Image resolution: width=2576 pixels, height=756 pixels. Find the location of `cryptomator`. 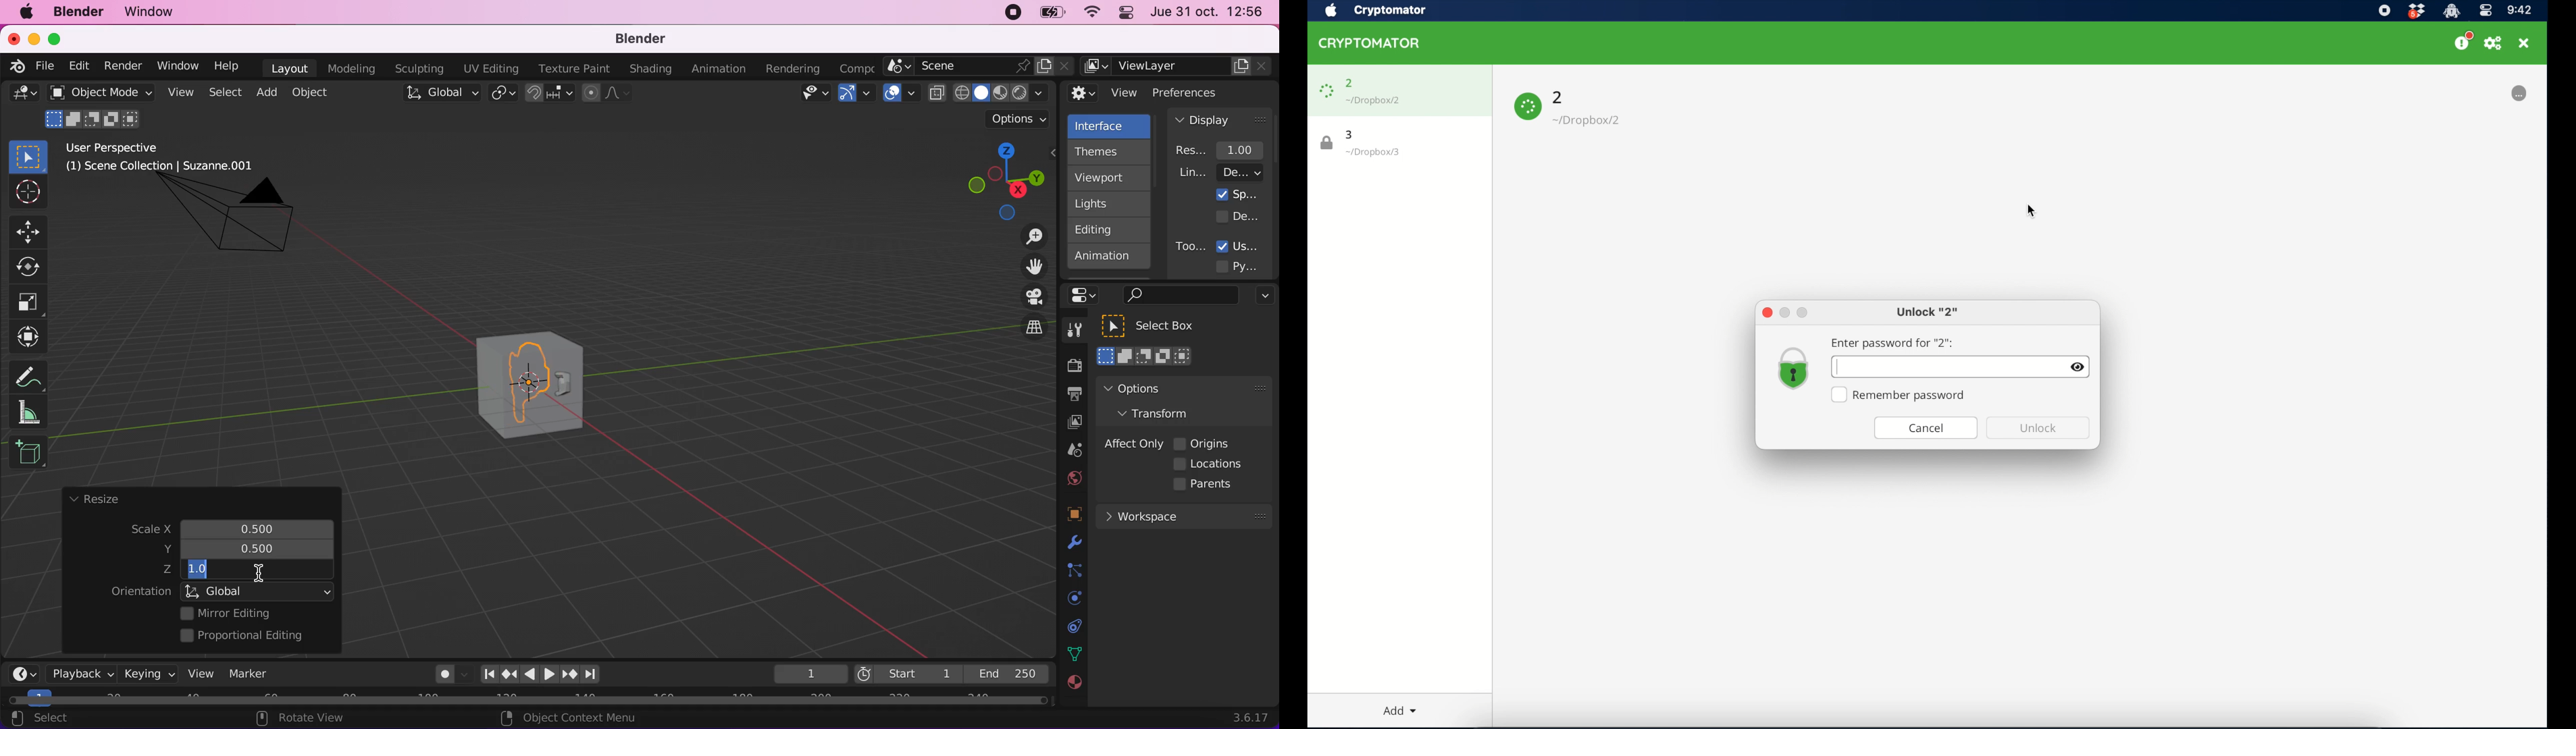

cryptomator is located at coordinates (1370, 43).